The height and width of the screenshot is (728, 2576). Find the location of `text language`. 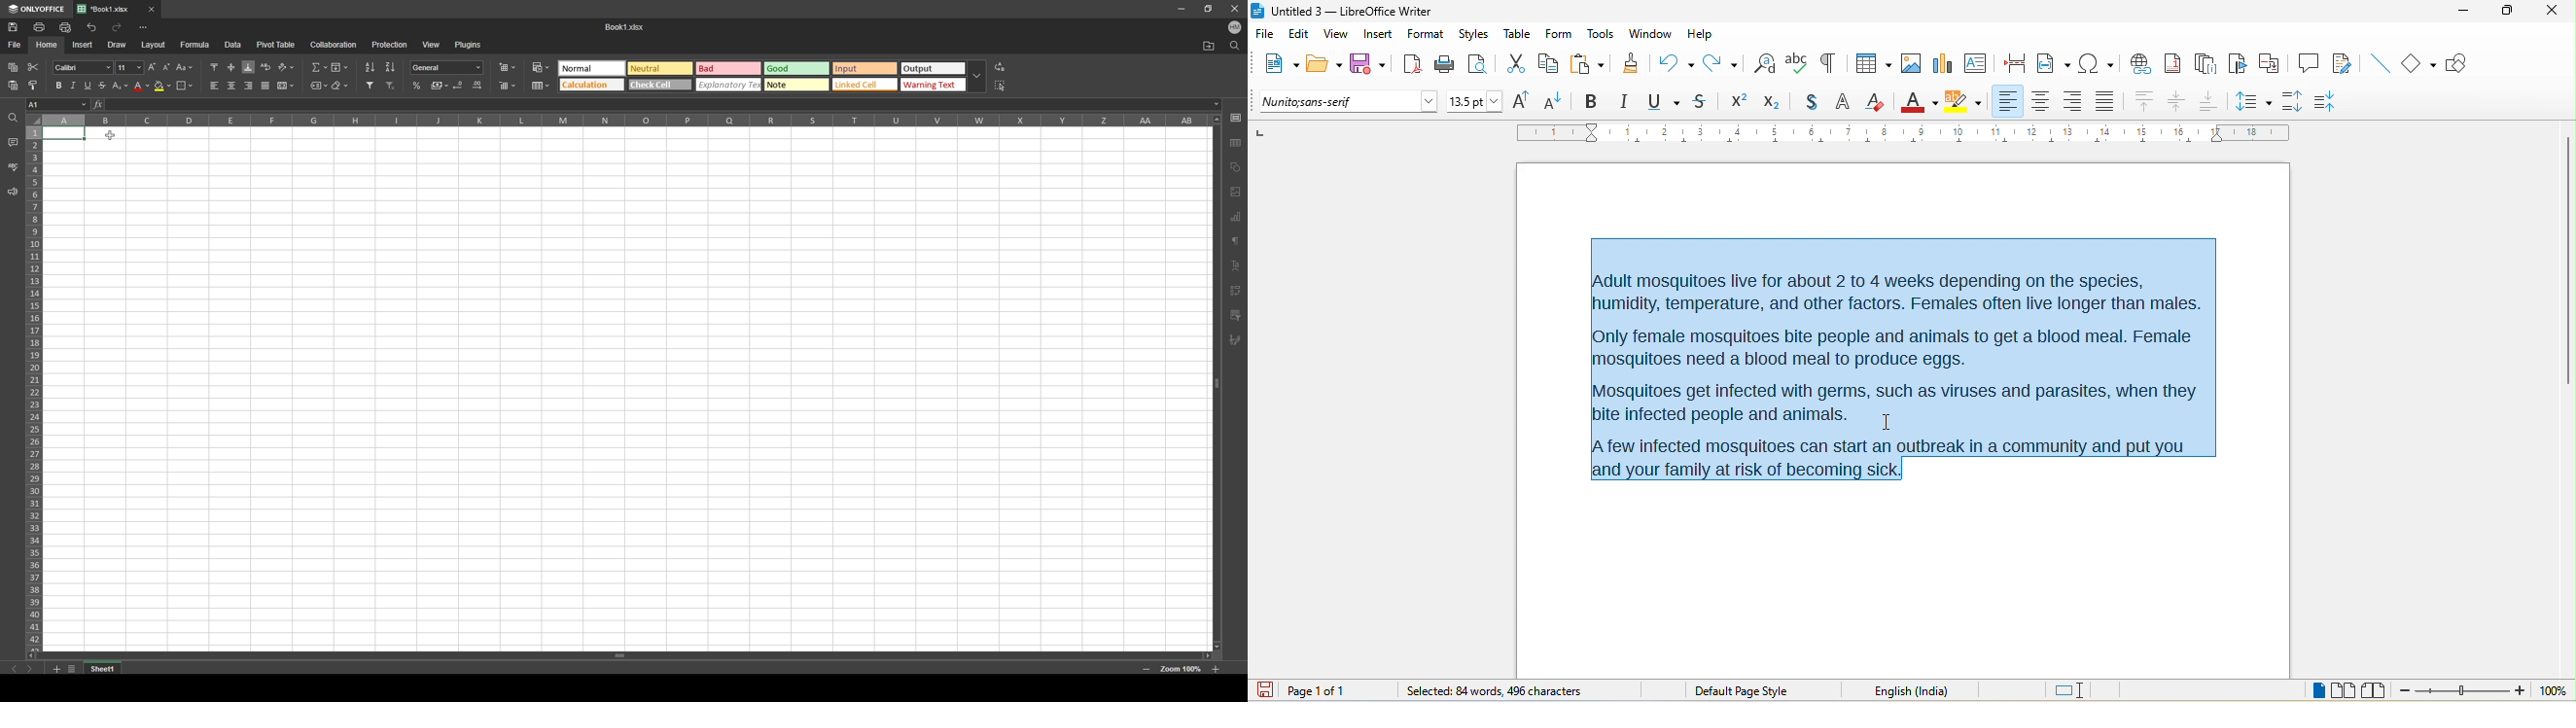

text language is located at coordinates (1938, 690).